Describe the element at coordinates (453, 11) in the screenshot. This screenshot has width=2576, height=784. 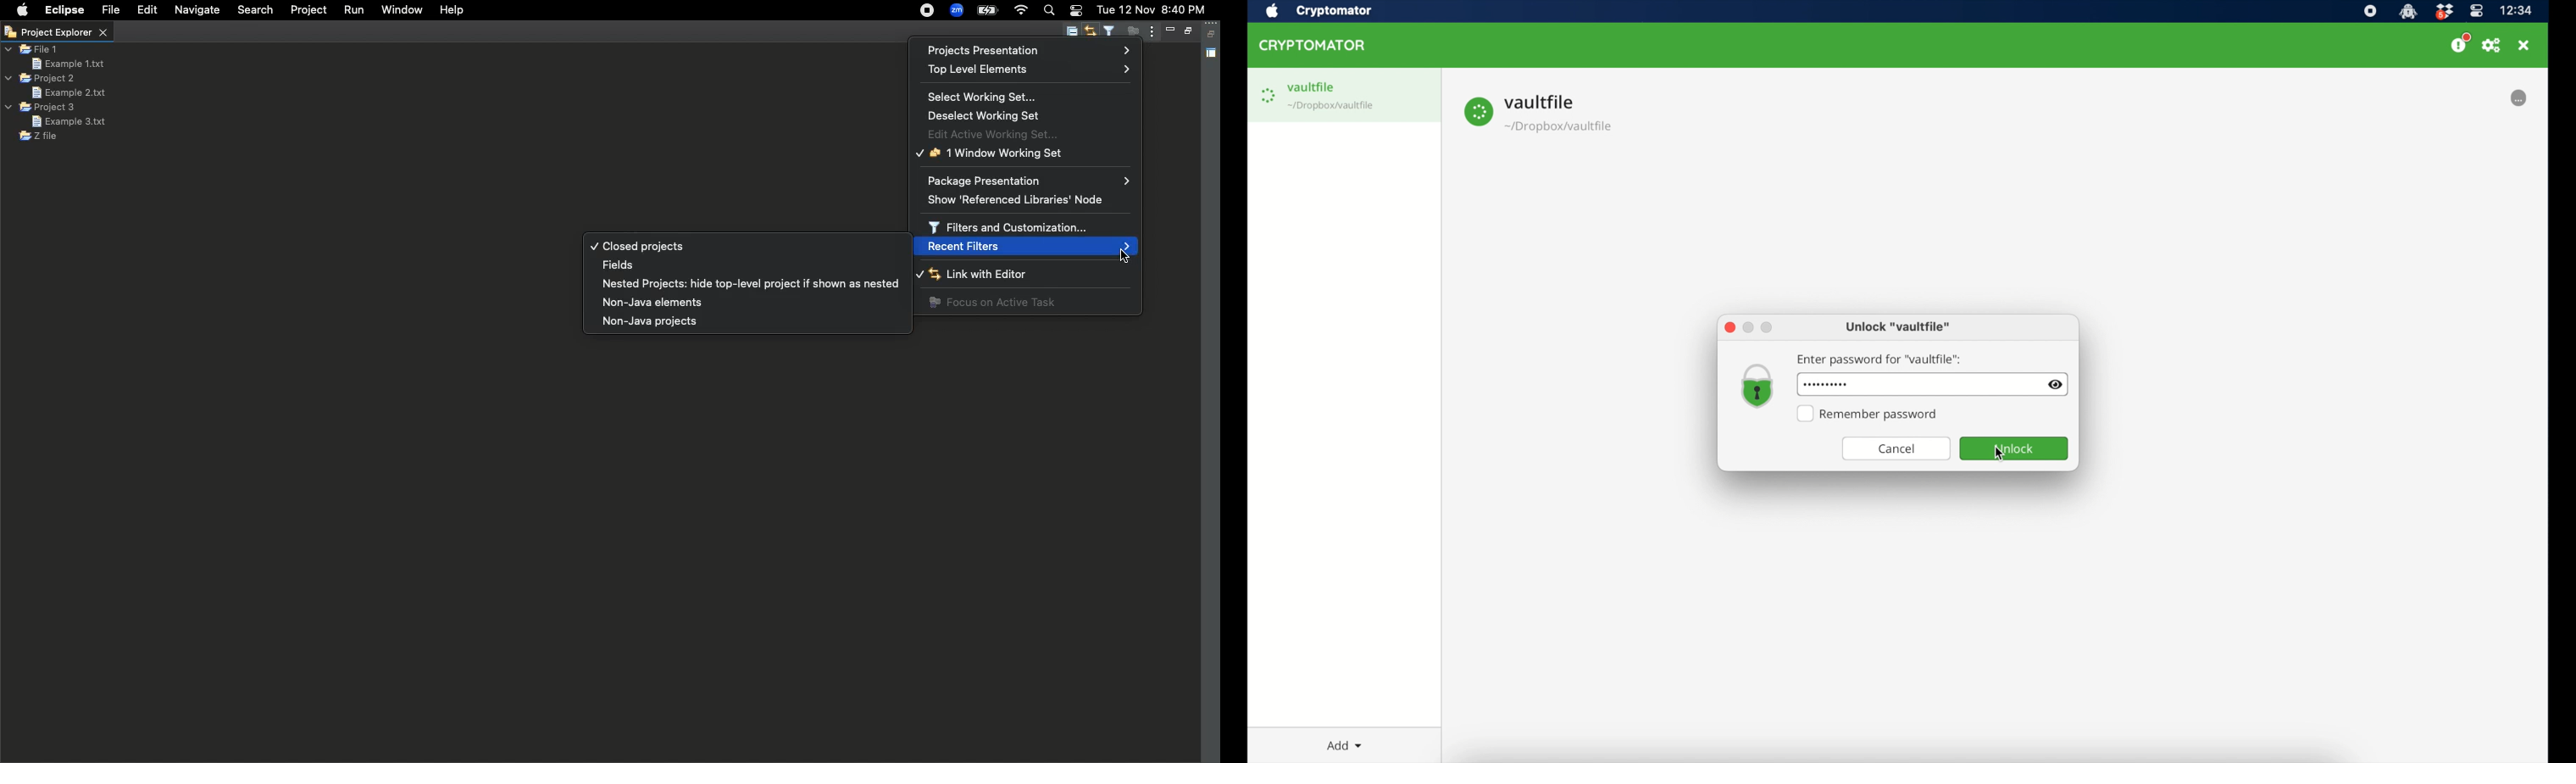
I see `Help` at that location.